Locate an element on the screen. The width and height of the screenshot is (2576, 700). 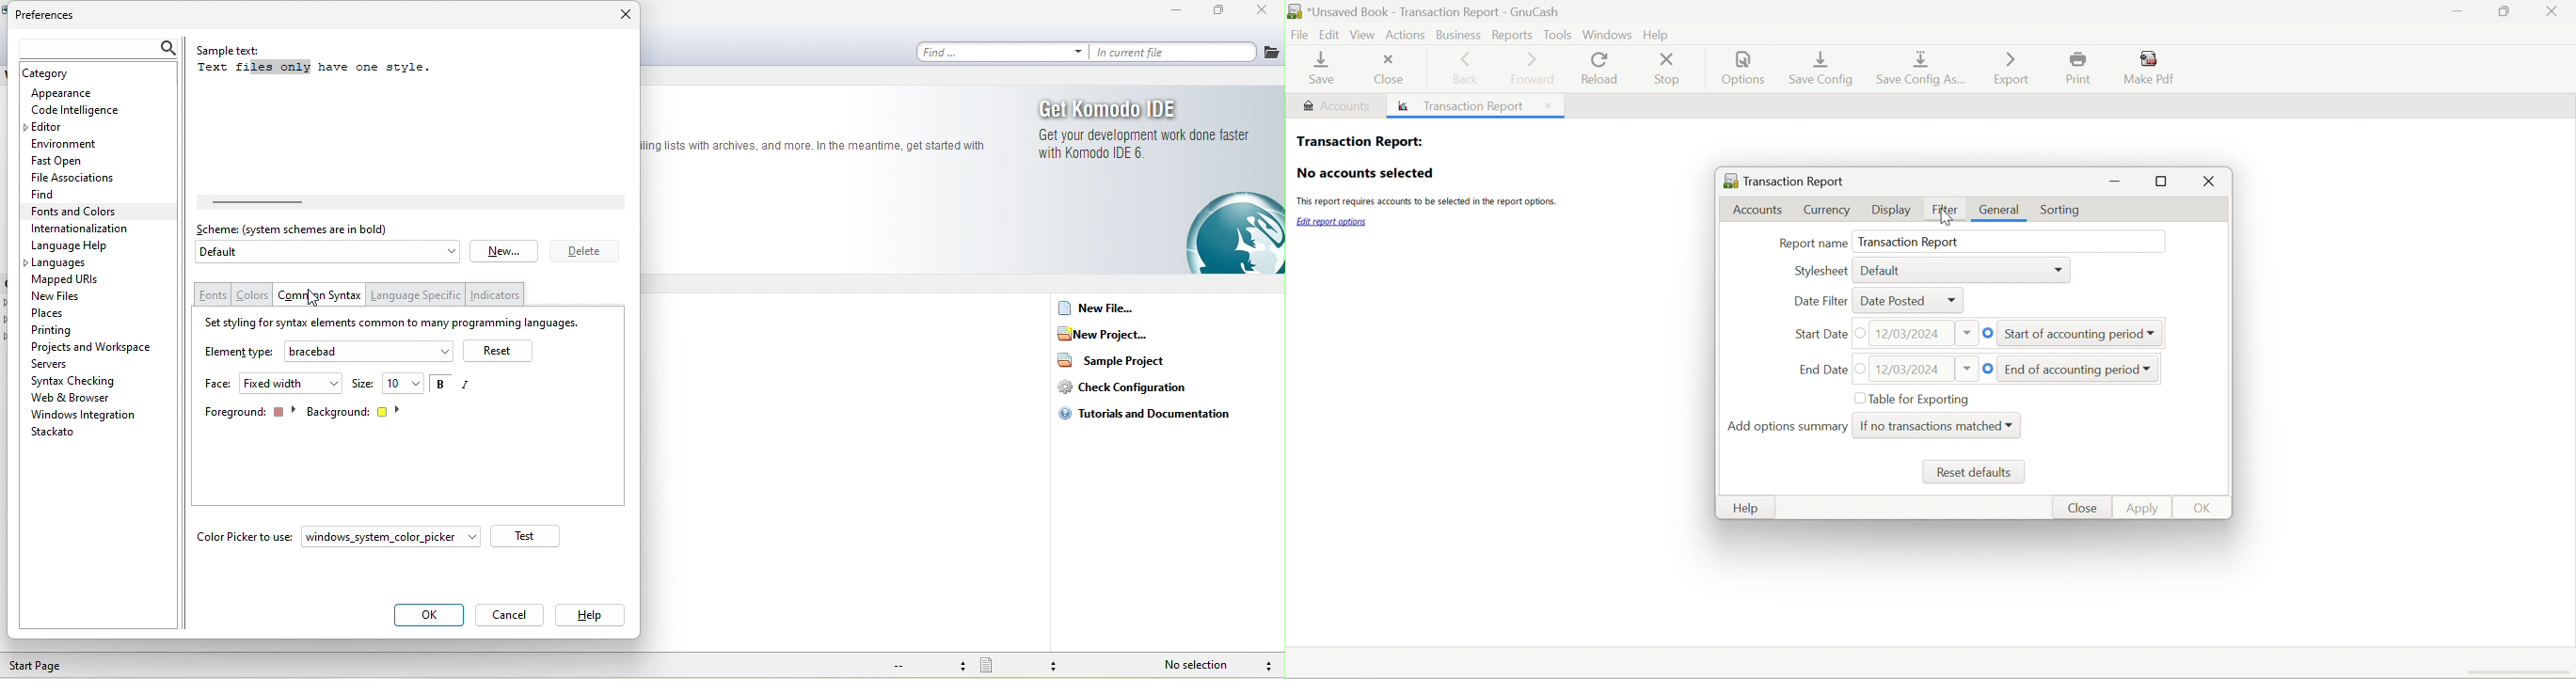
language specific is located at coordinates (420, 293).